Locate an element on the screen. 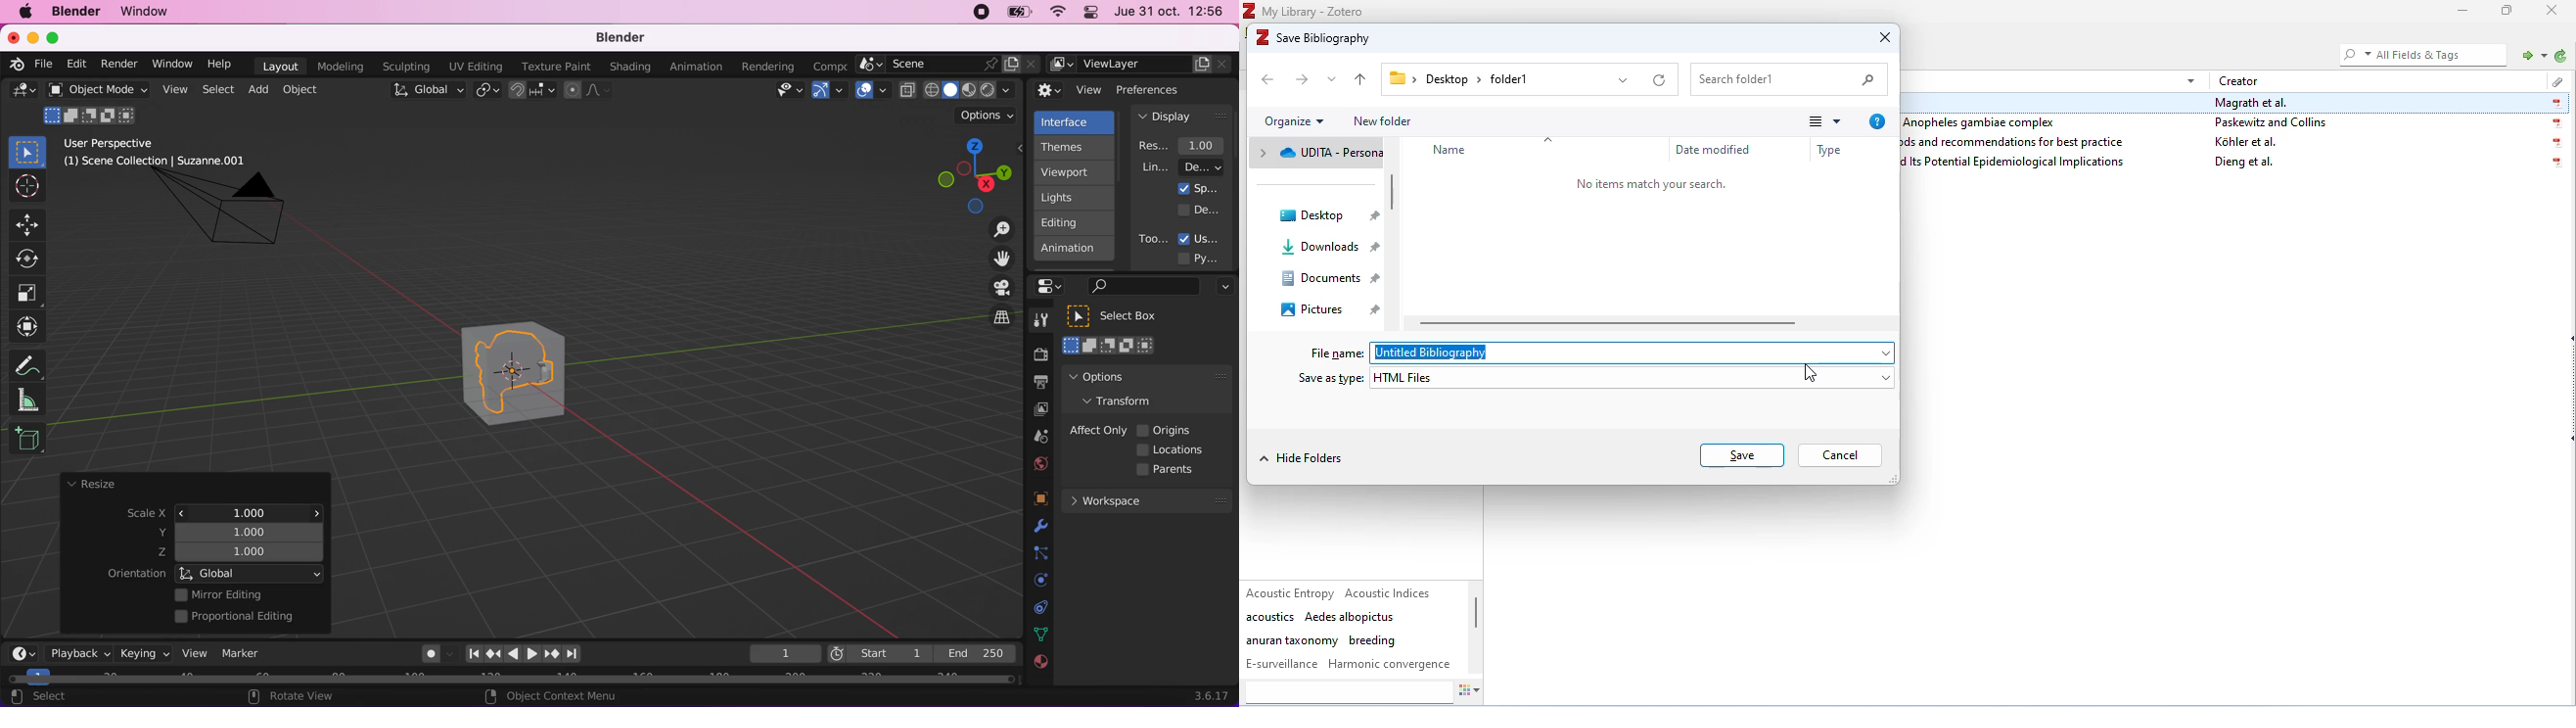 This screenshot has height=728, width=2576. help is located at coordinates (1879, 122).